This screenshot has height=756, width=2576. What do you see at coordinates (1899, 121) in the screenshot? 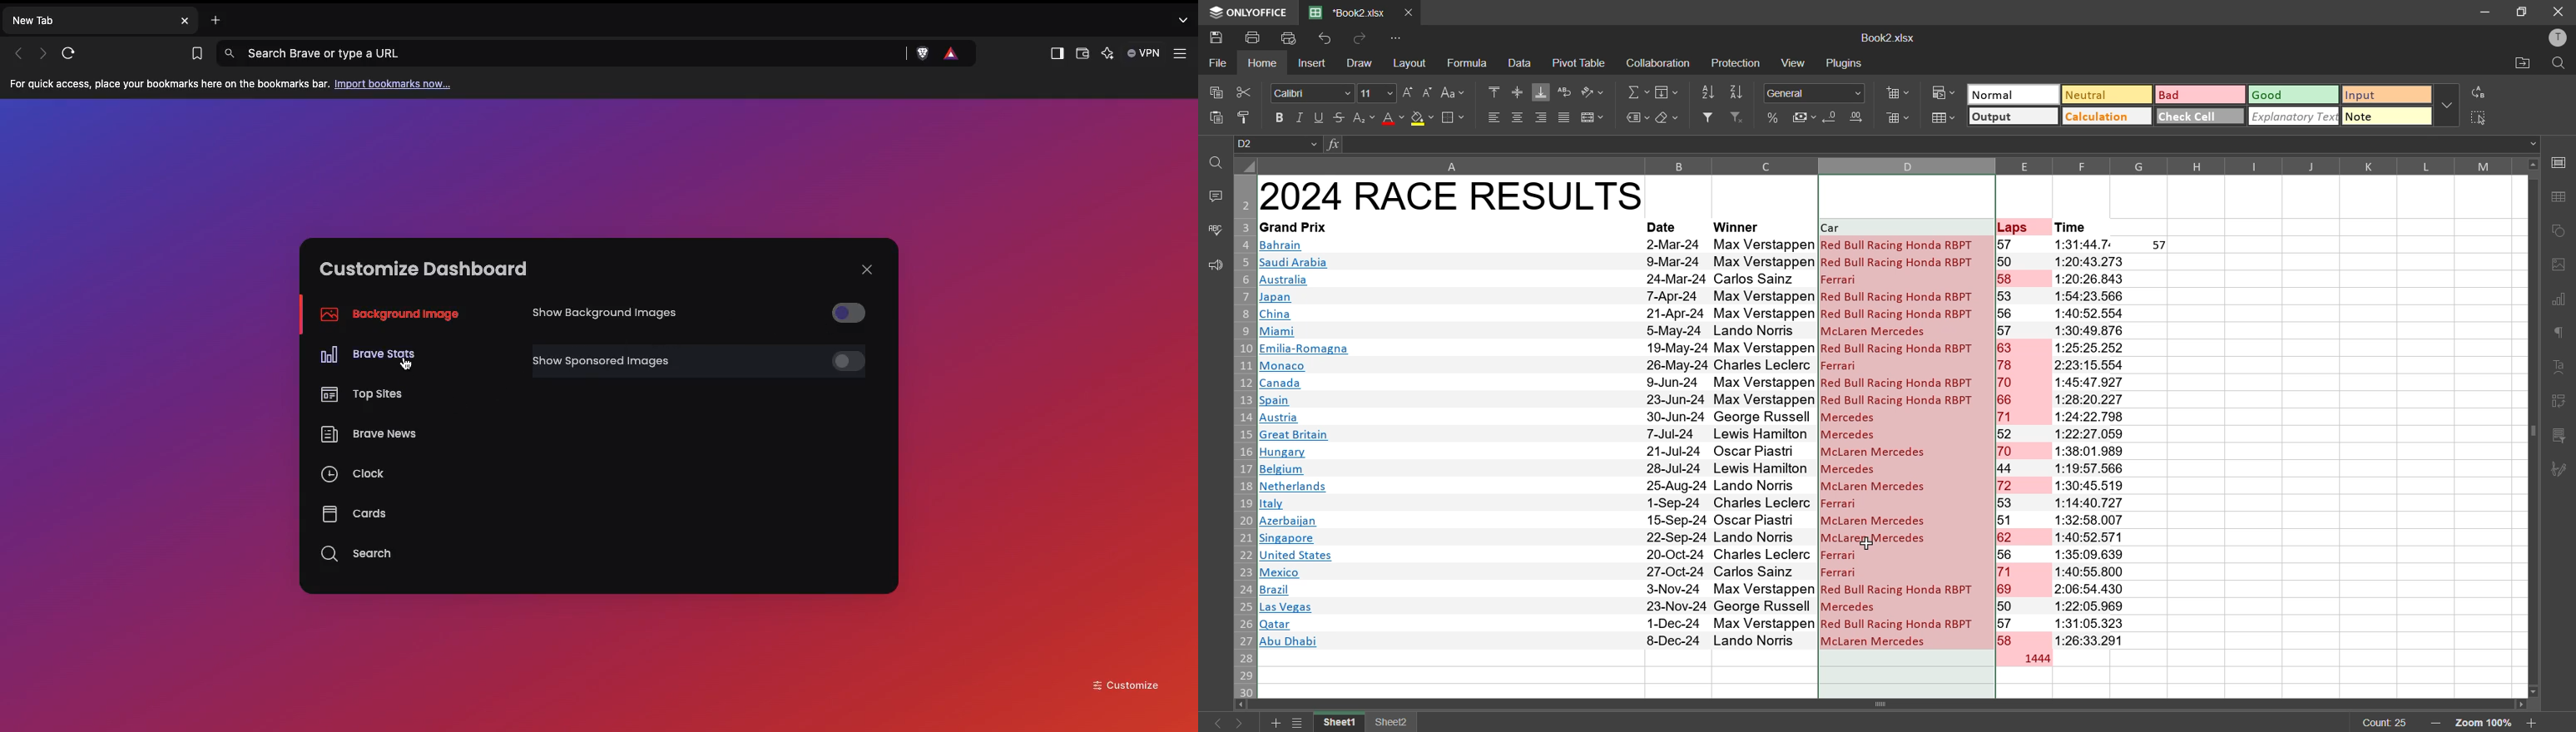
I see `remove cells` at bounding box center [1899, 121].